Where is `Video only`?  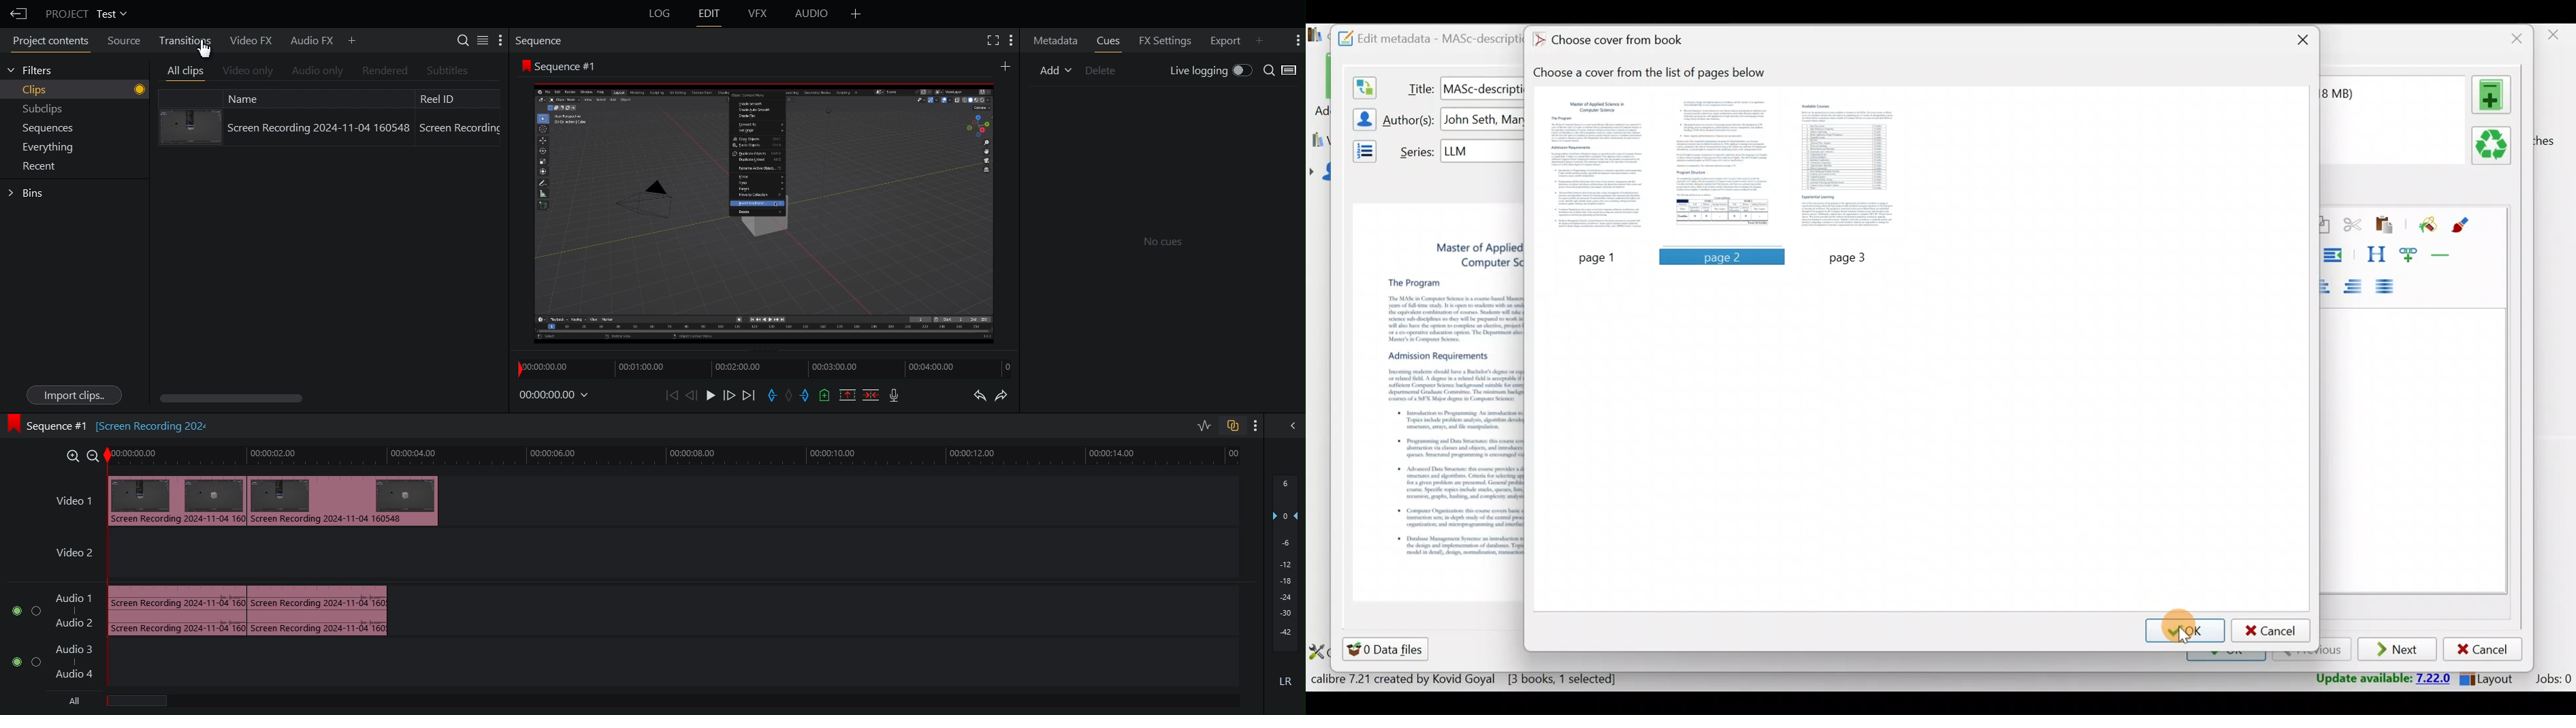
Video only is located at coordinates (247, 70).